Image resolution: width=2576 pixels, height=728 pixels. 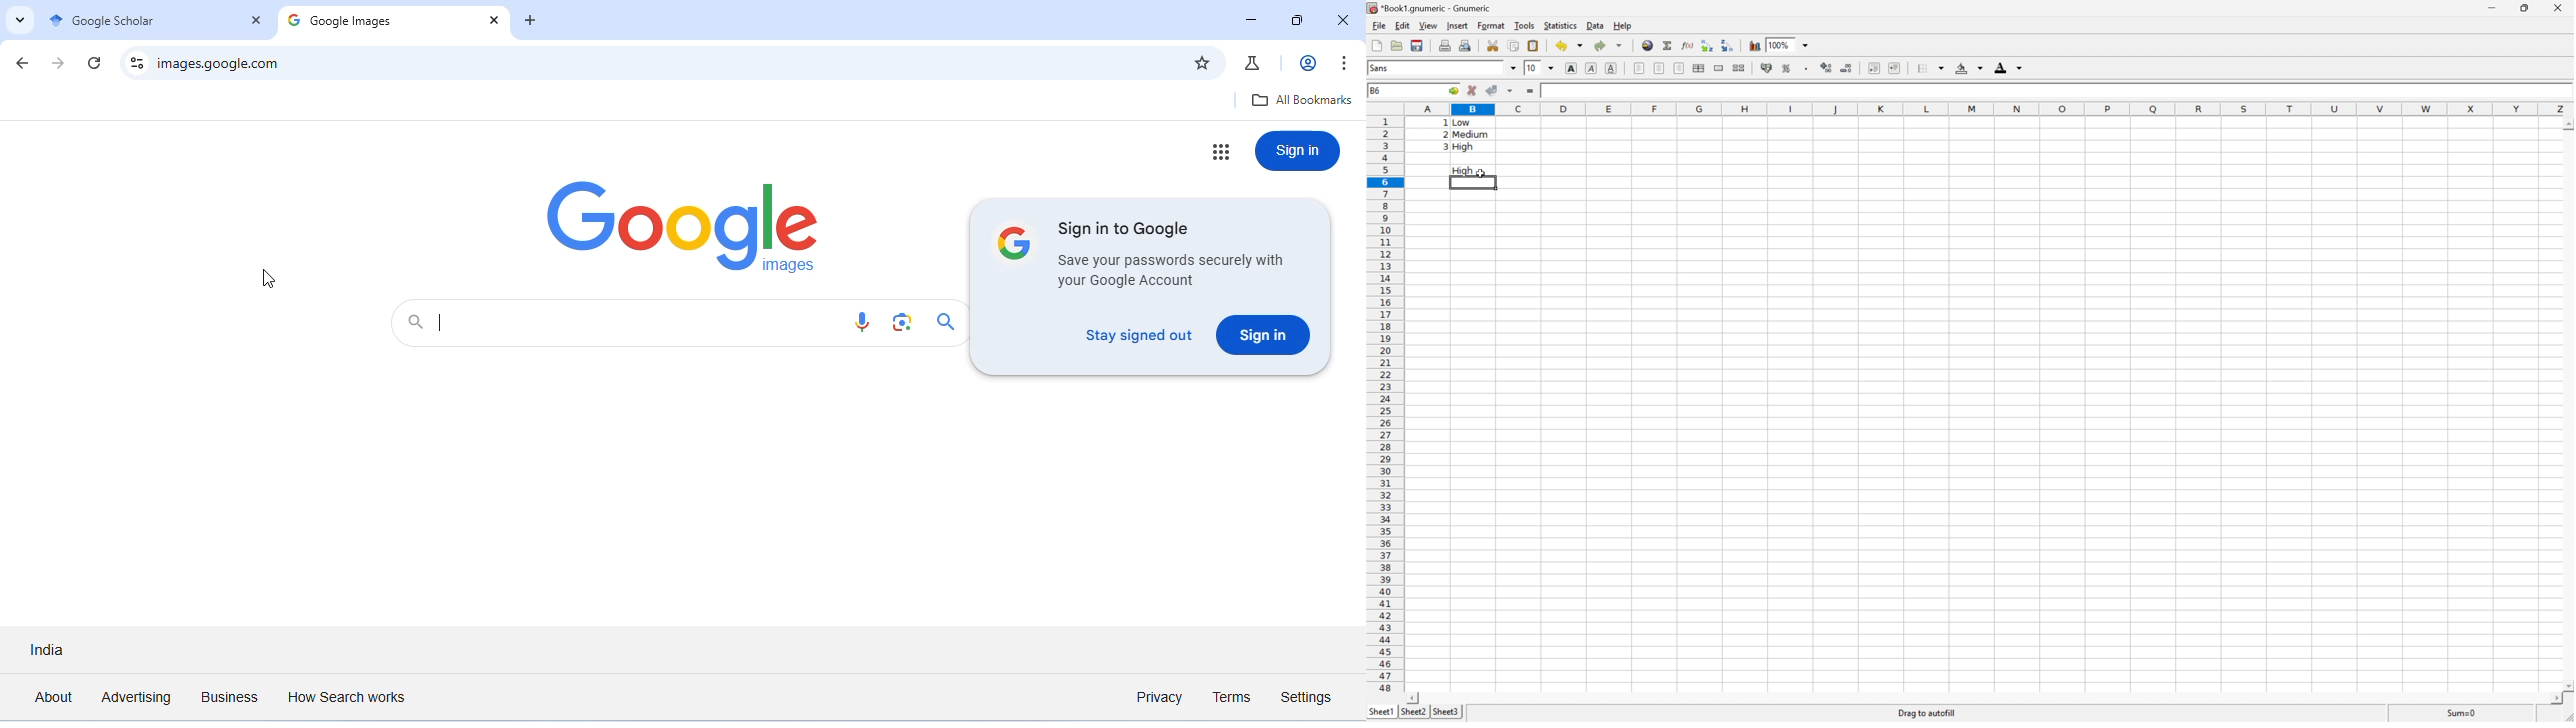 What do you see at coordinates (1396, 46) in the screenshot?
I see `Open a file` at bounding box center [1396, 46].